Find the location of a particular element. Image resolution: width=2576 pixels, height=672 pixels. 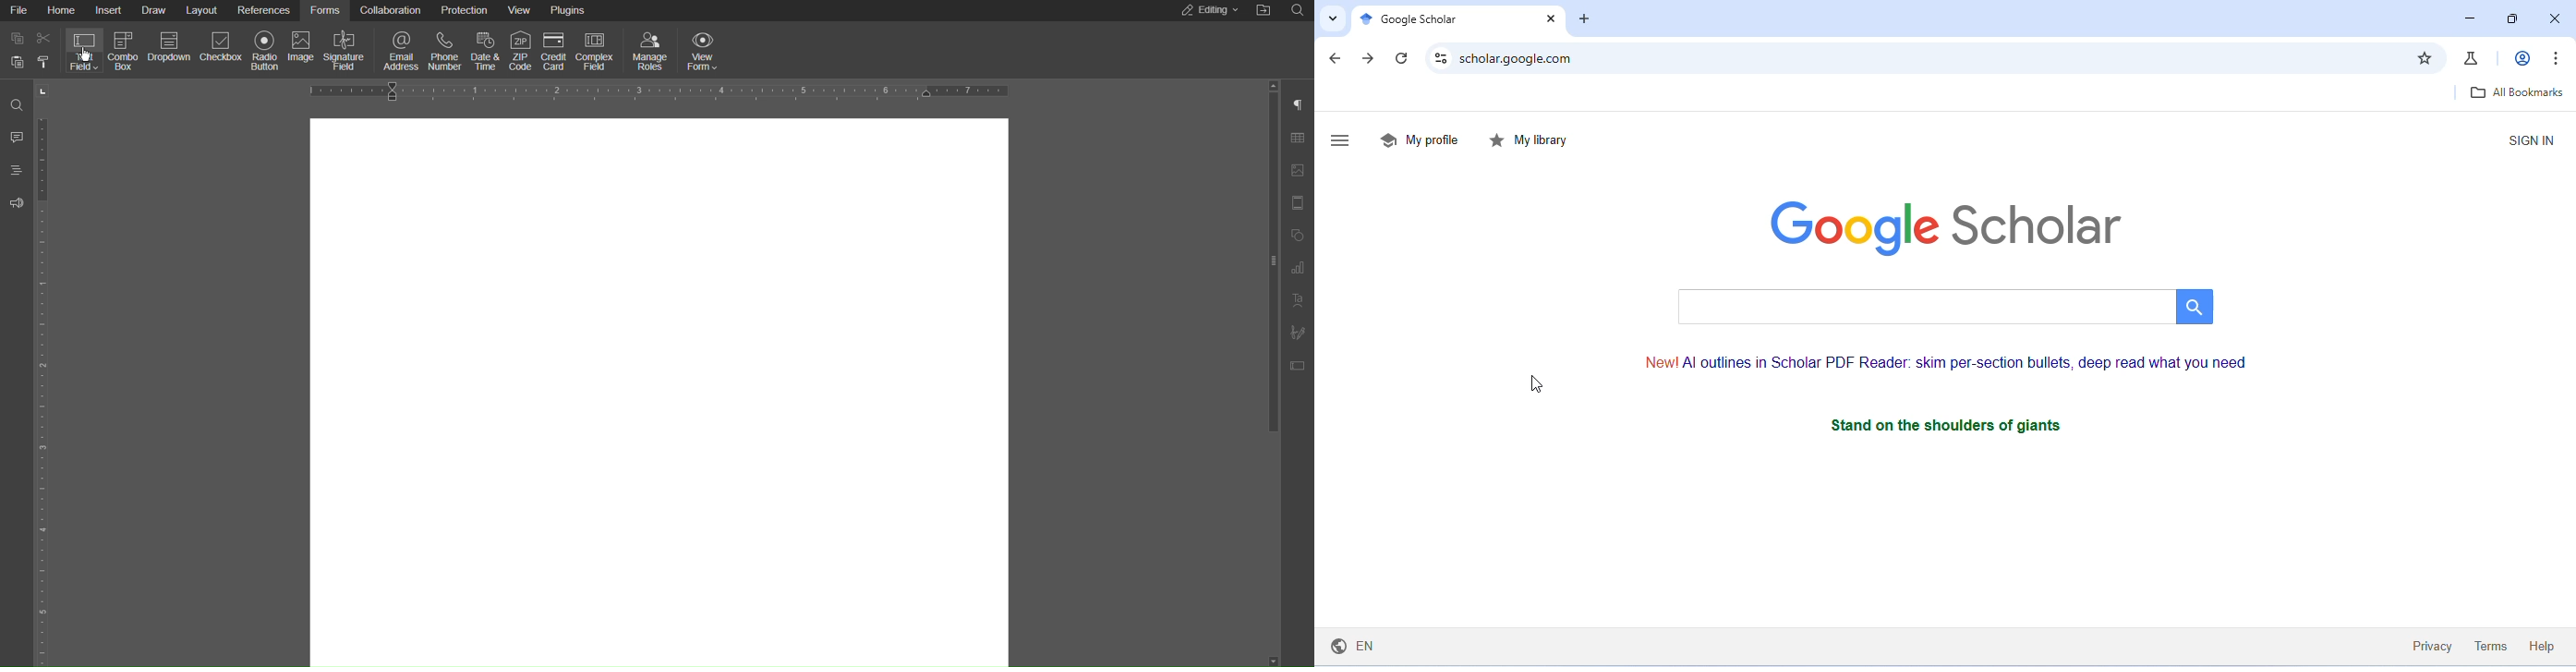

English is located at coordinates (1357, 644).